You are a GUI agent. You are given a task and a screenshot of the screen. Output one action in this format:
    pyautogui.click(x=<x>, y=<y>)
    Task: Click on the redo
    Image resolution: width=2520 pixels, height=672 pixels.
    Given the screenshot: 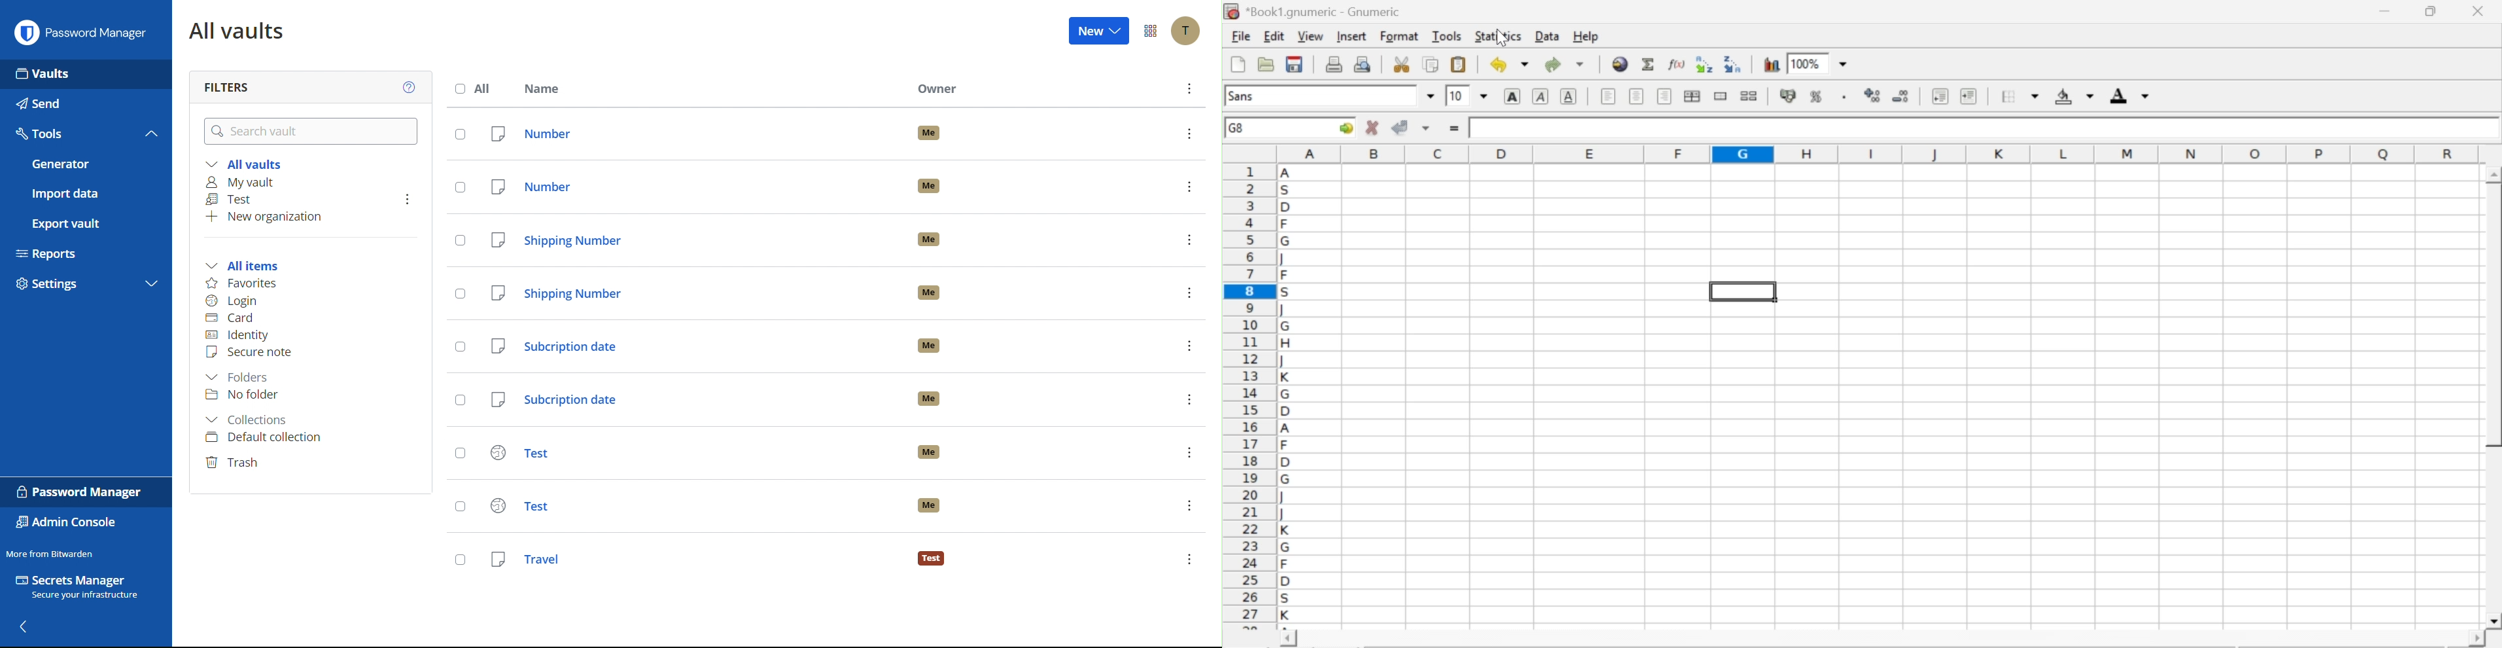 What is the action you would take?
    pyautogui.click(x=1564, y=64)
    